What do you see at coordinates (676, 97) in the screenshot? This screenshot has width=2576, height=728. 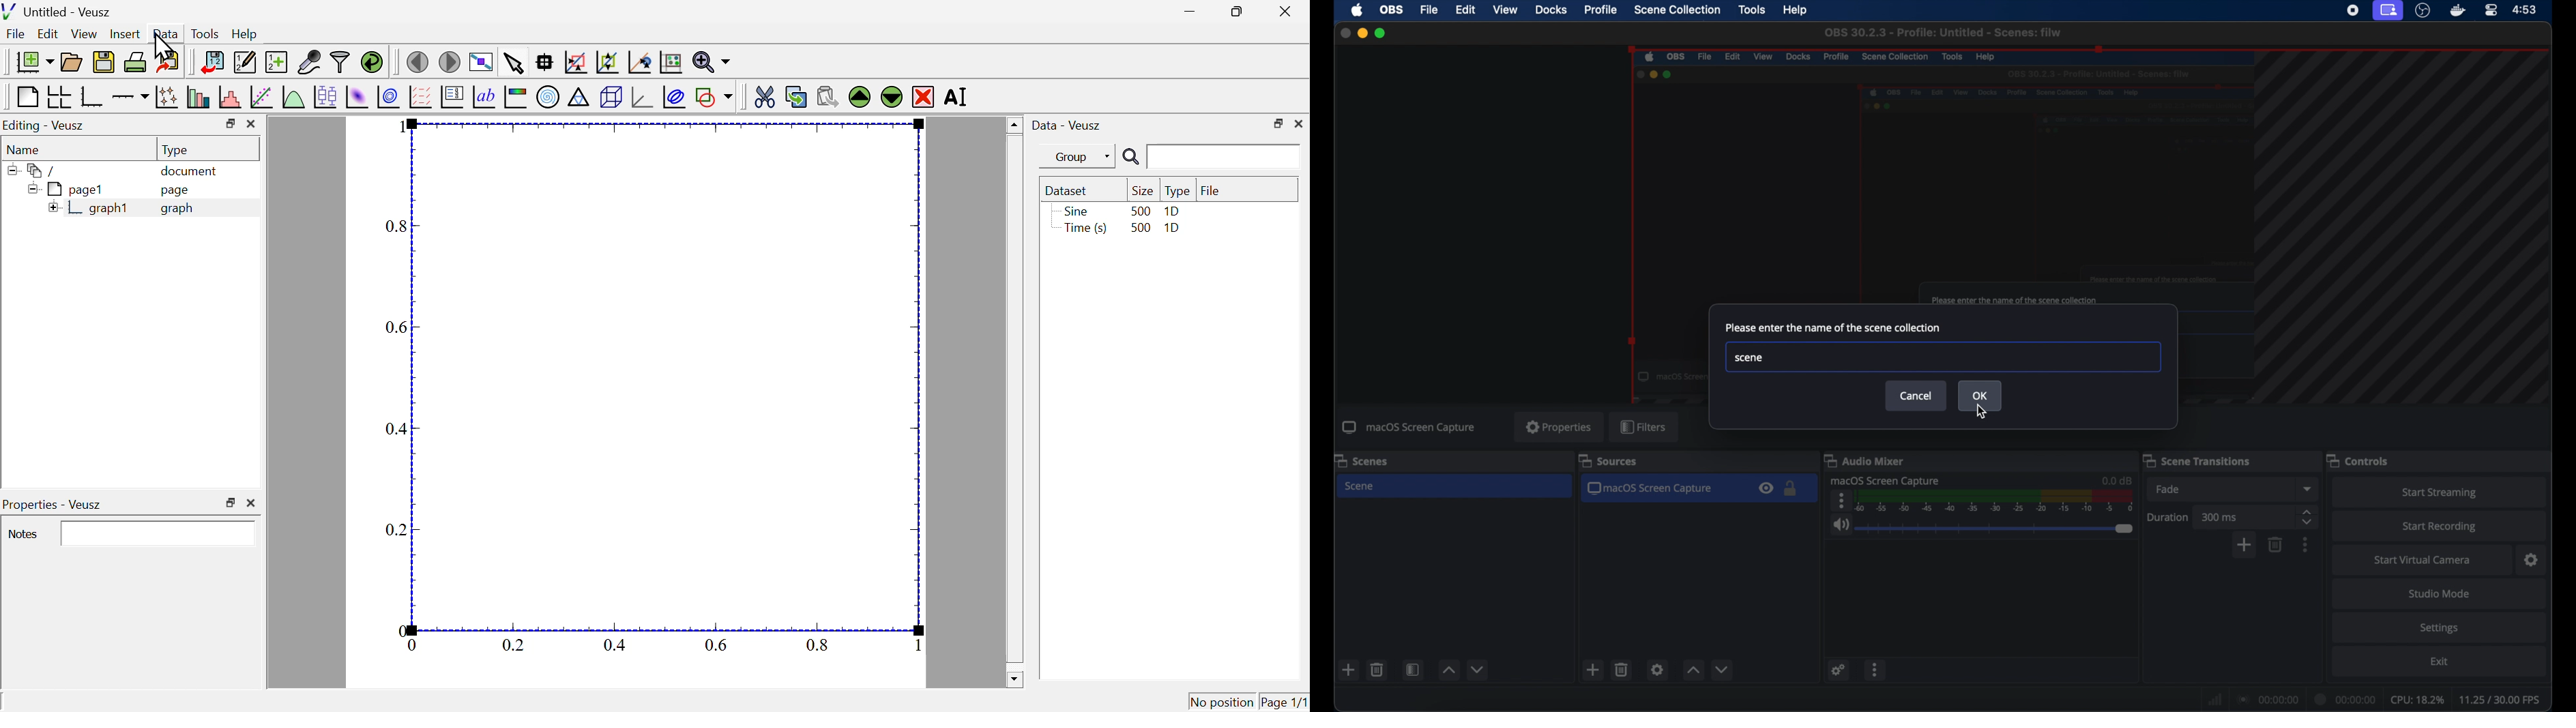 I see `plot covariance llipses` at bounding box center [676, 97].